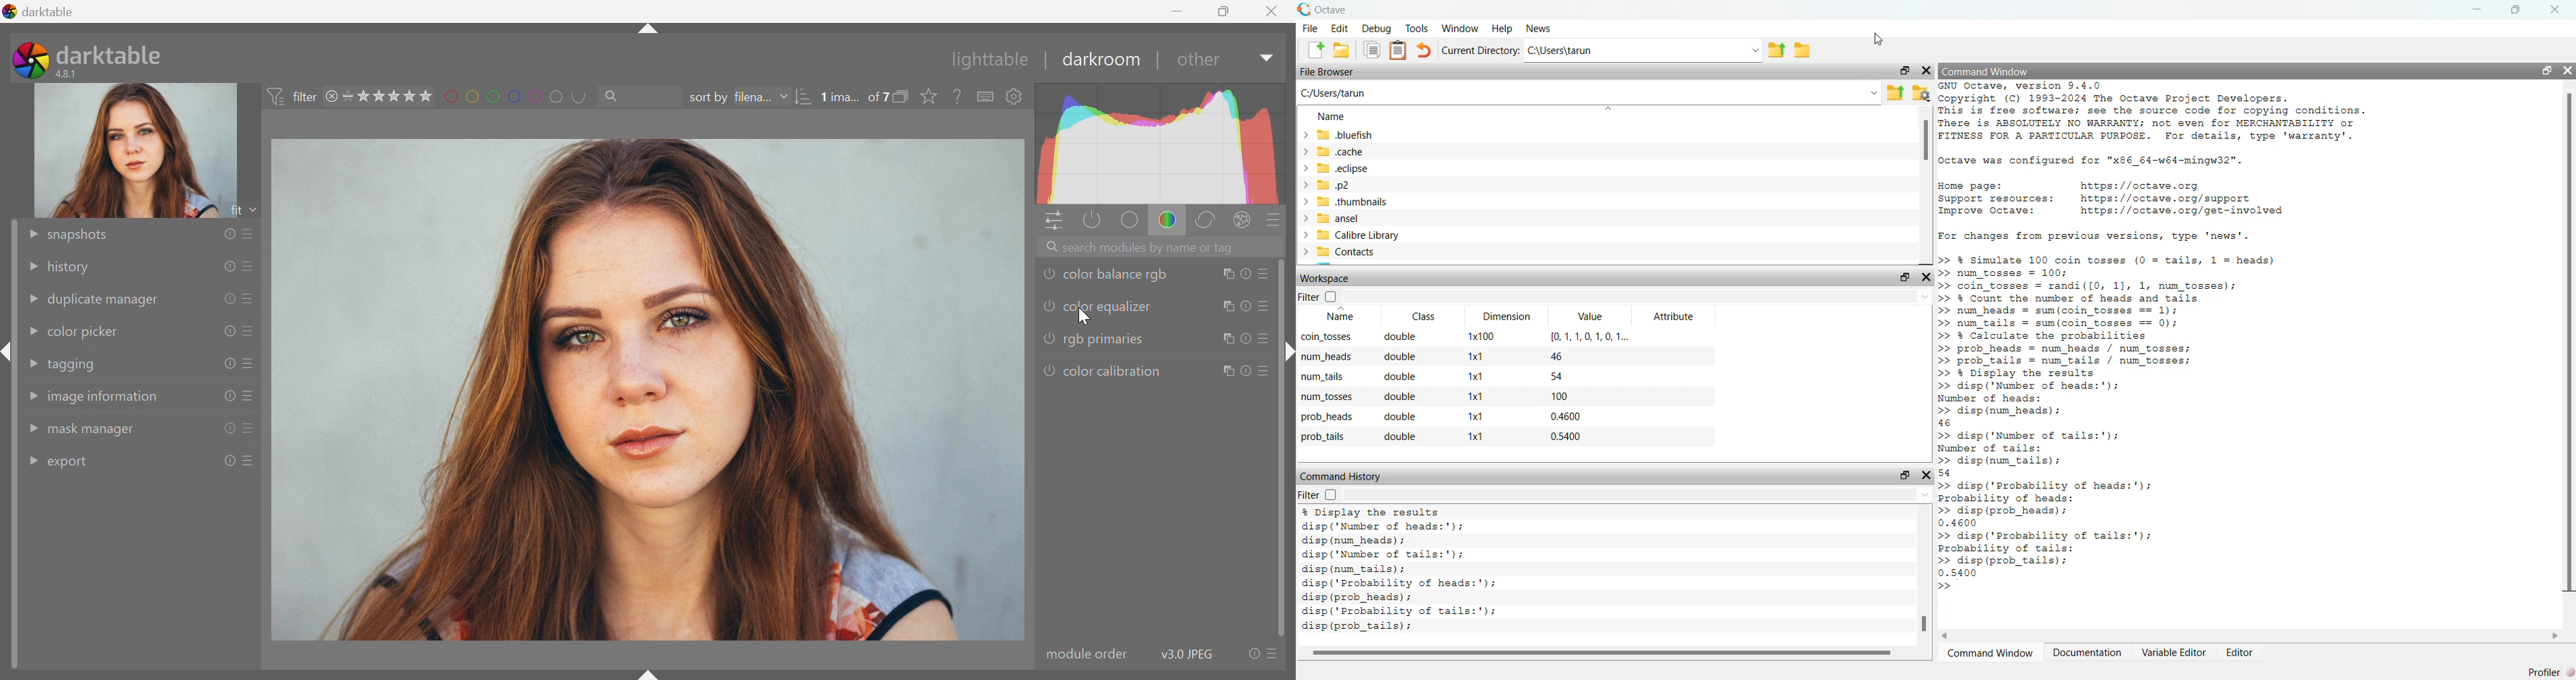 This screenshot has height=700, width=2576. Describe the element at coordinates (104, 400) in the screenshot. I see `image information` at that location.